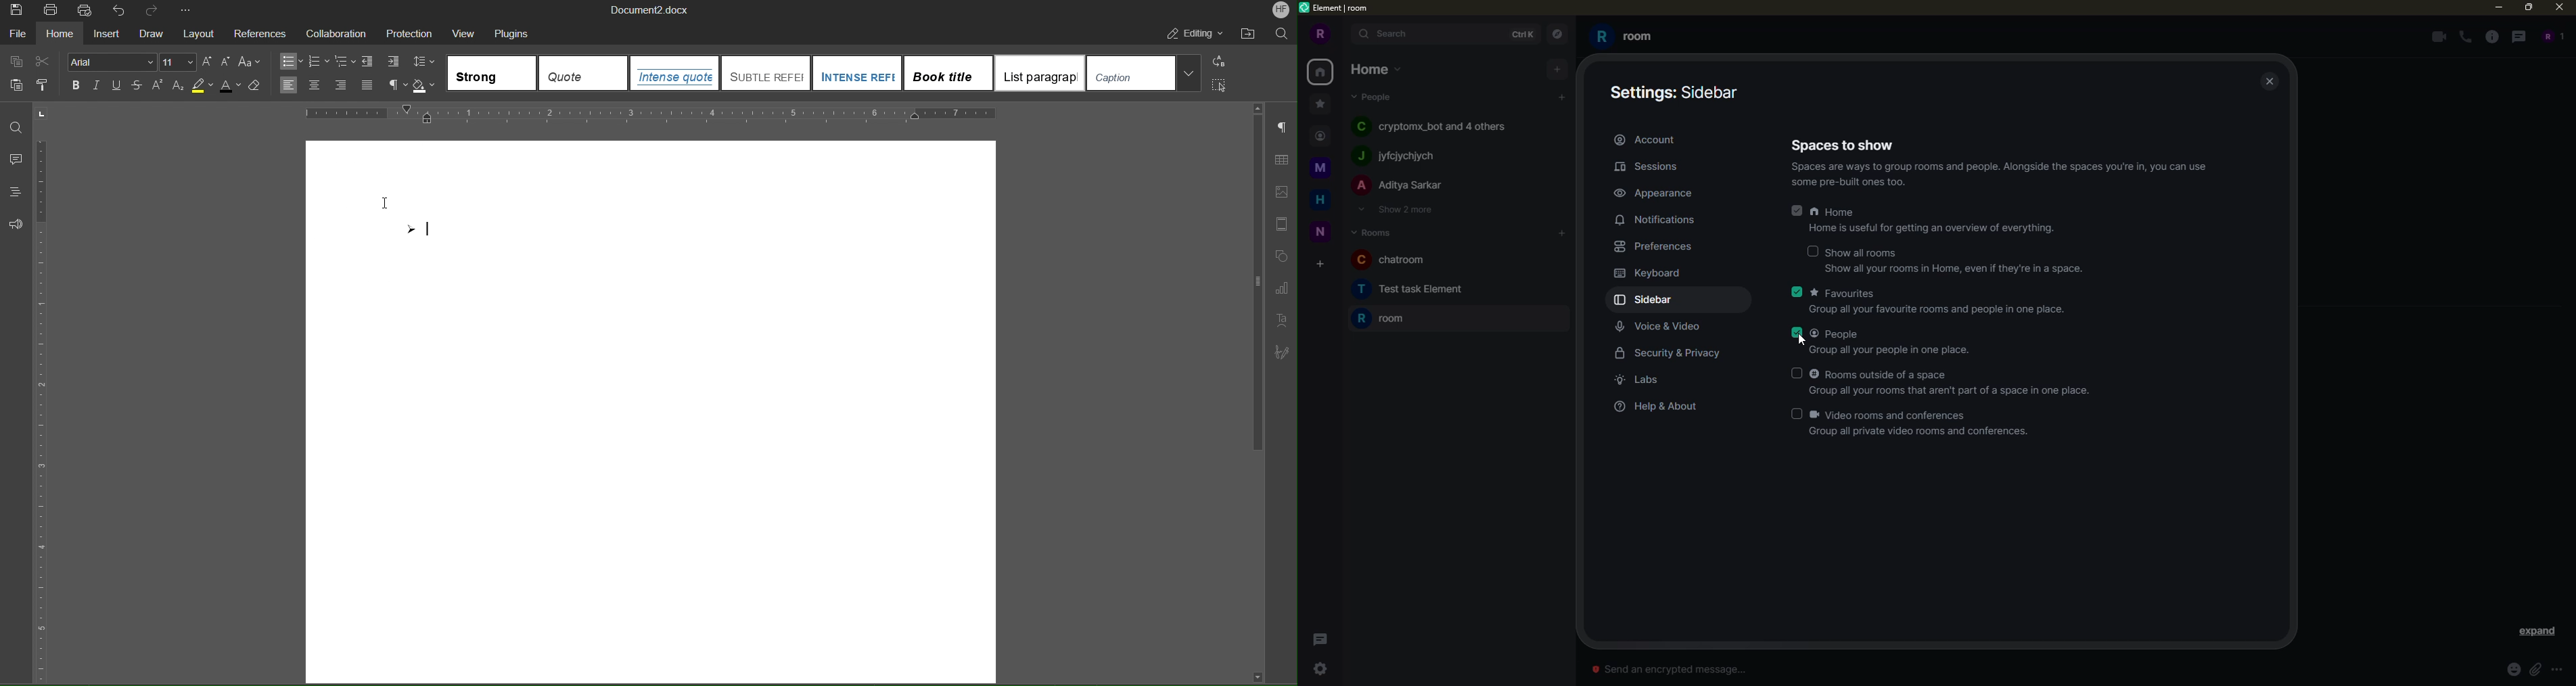 The image size is (2576, 700). Describe the element at coordinates (1555, 34) in the screenshot. I see `navigator` at that location.